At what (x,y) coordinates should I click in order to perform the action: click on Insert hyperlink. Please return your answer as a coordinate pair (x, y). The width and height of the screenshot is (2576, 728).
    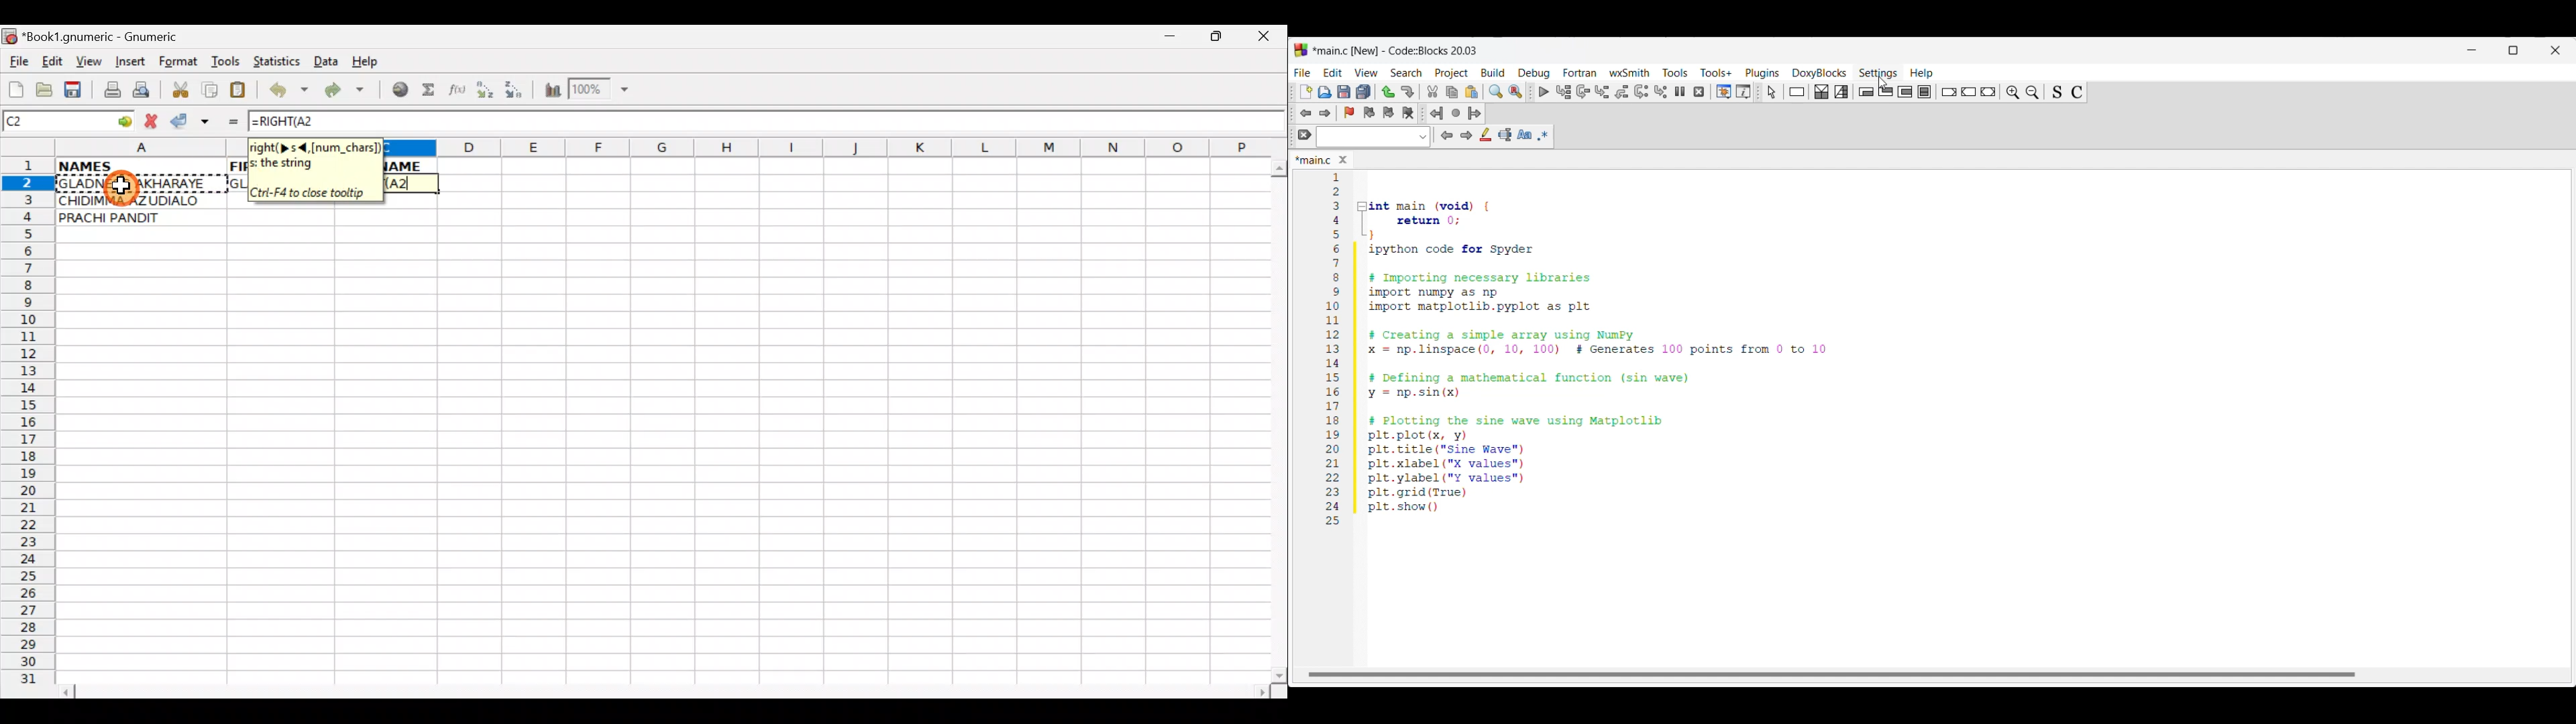
    Looking at the image, I should click on (398, 90).